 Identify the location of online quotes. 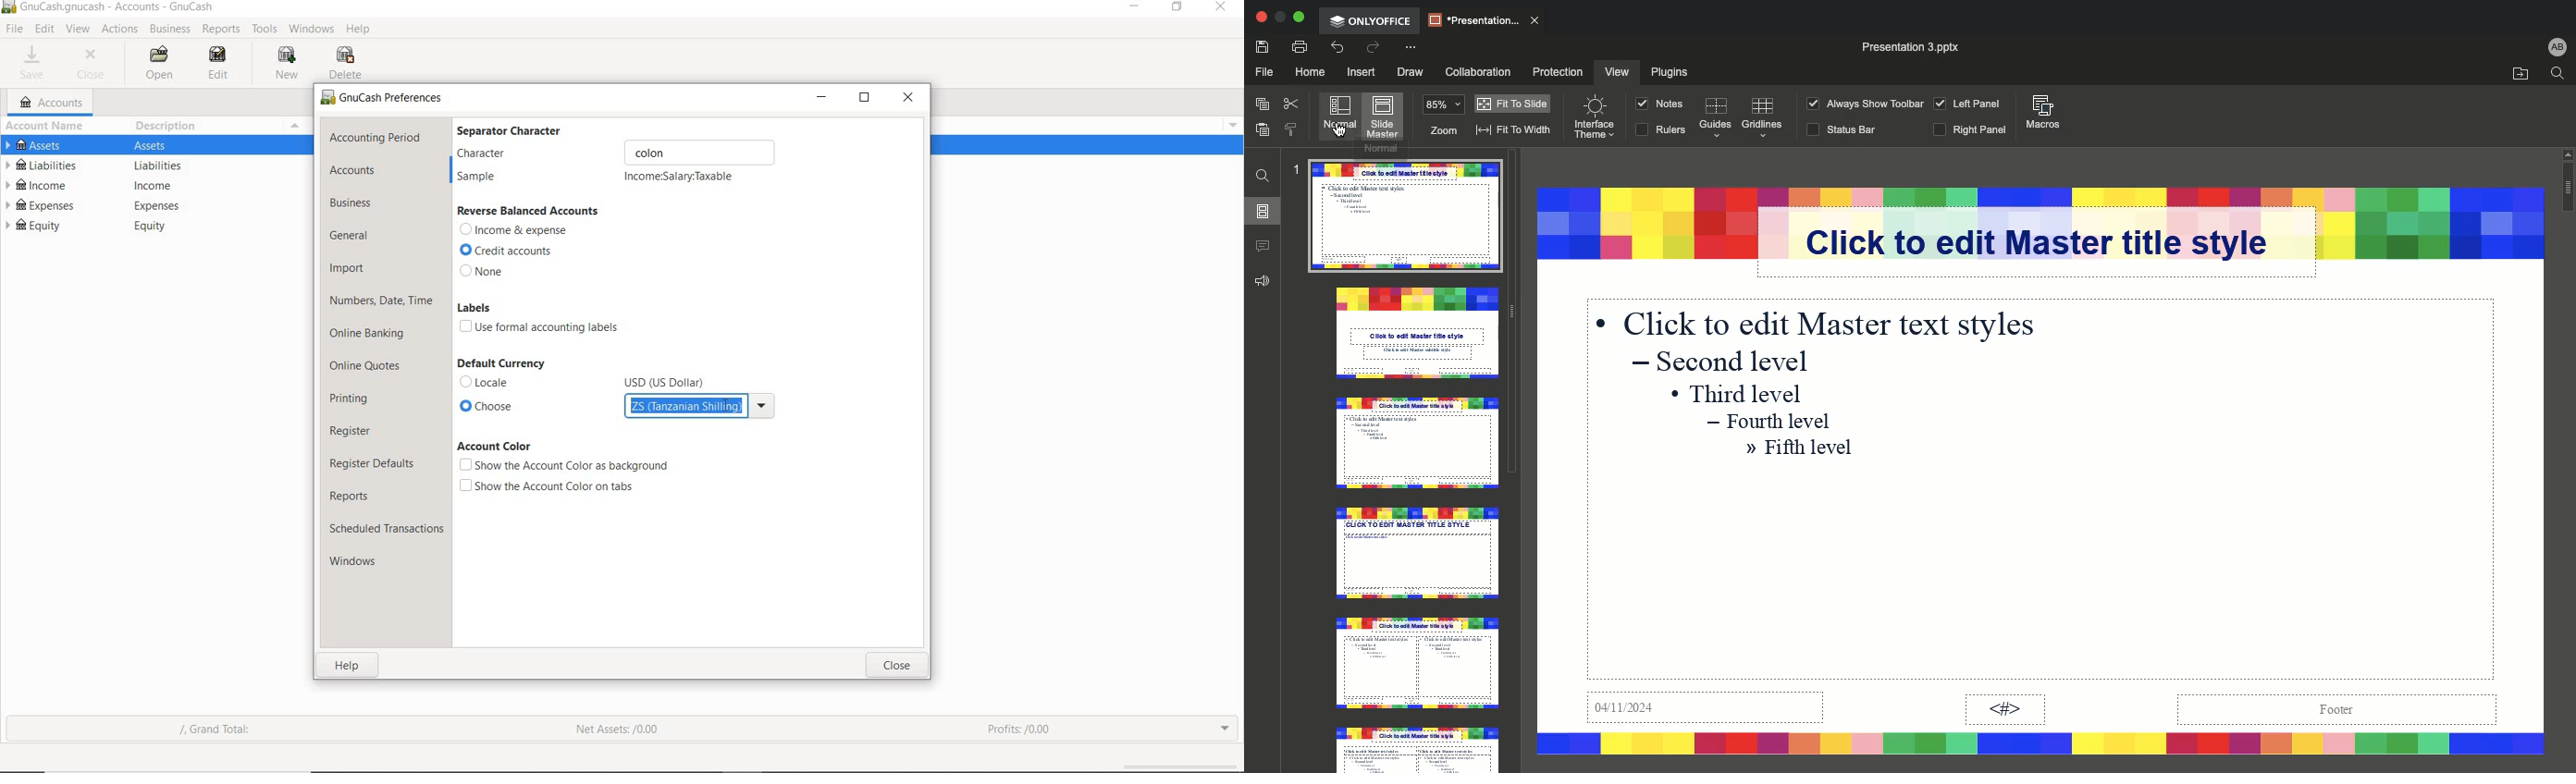
(370, 367).